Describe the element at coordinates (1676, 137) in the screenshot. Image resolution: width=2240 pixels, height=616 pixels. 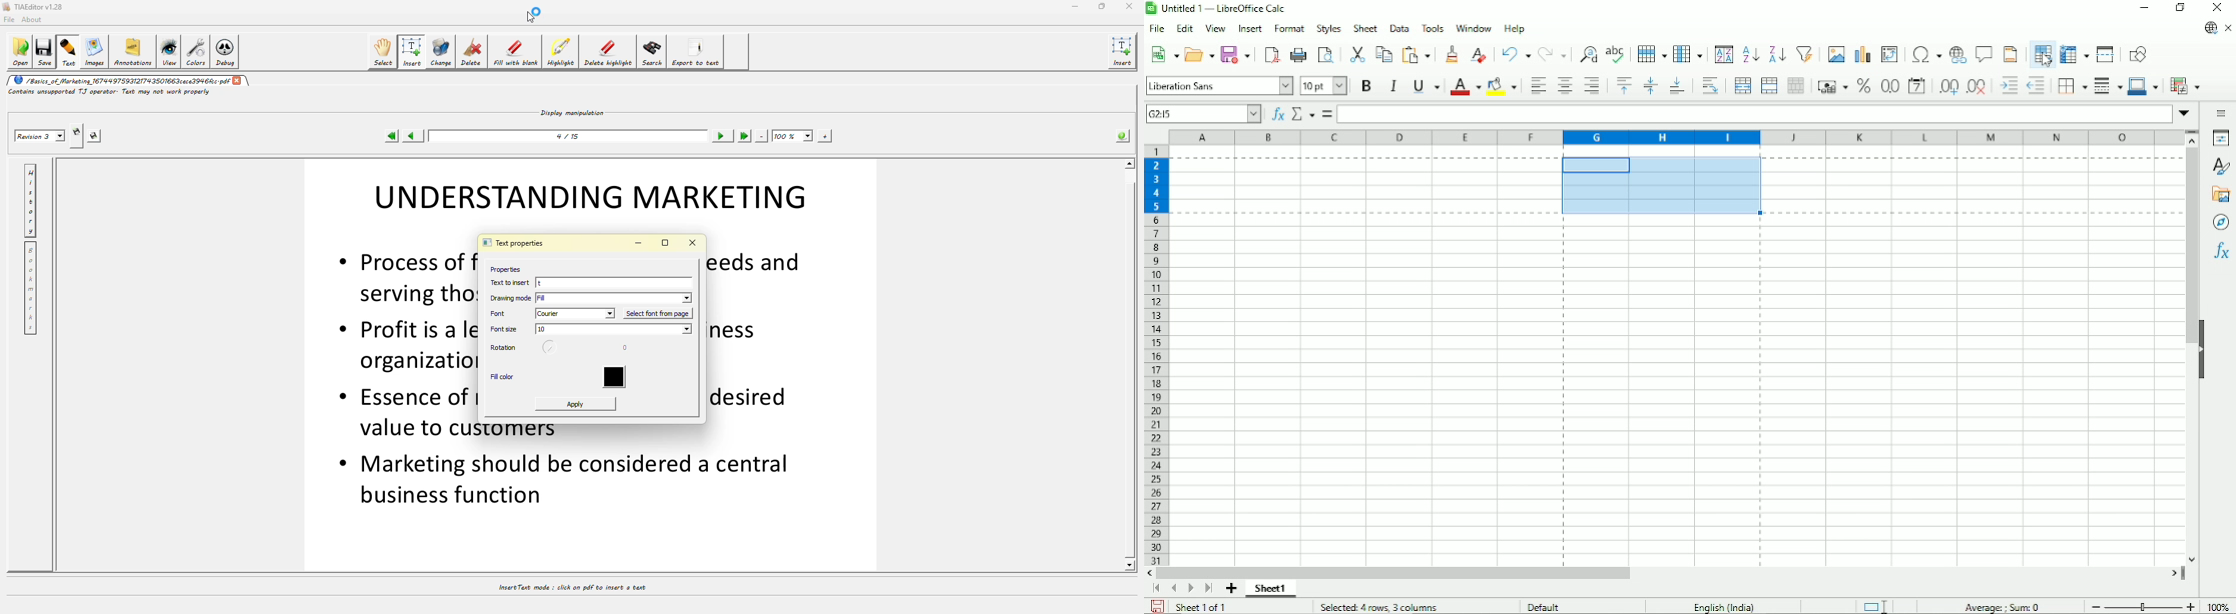
I see `Column headings` at that location.